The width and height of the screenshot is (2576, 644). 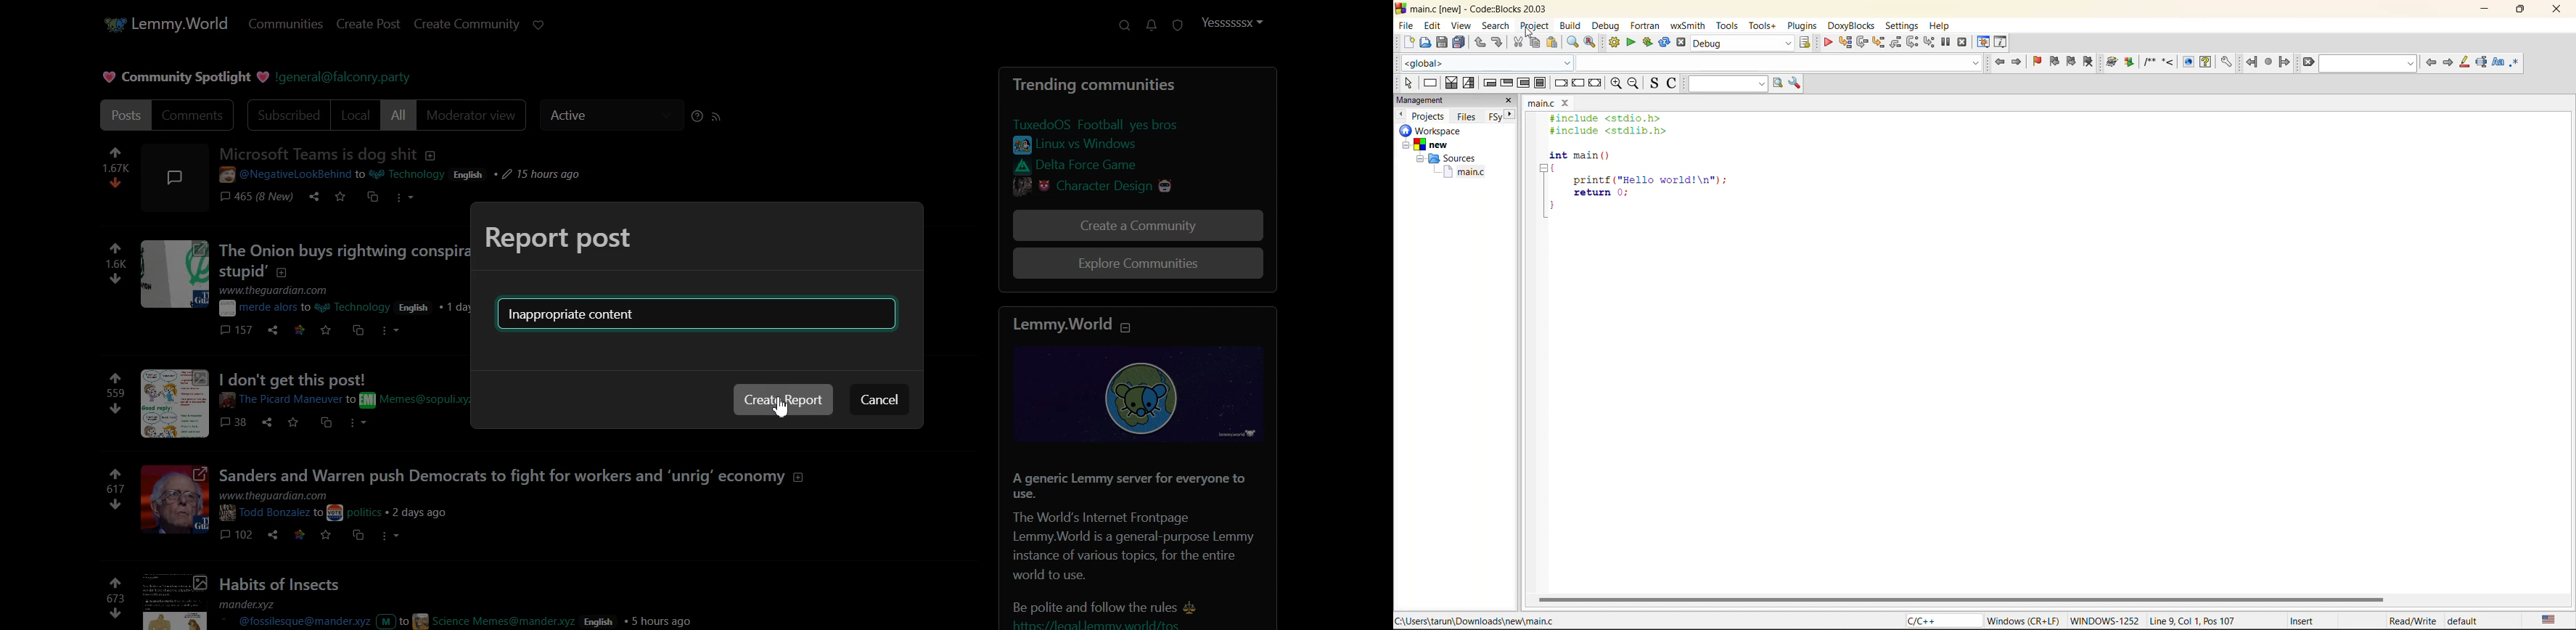 I want to click on step into, so click(x=1879, y=43).